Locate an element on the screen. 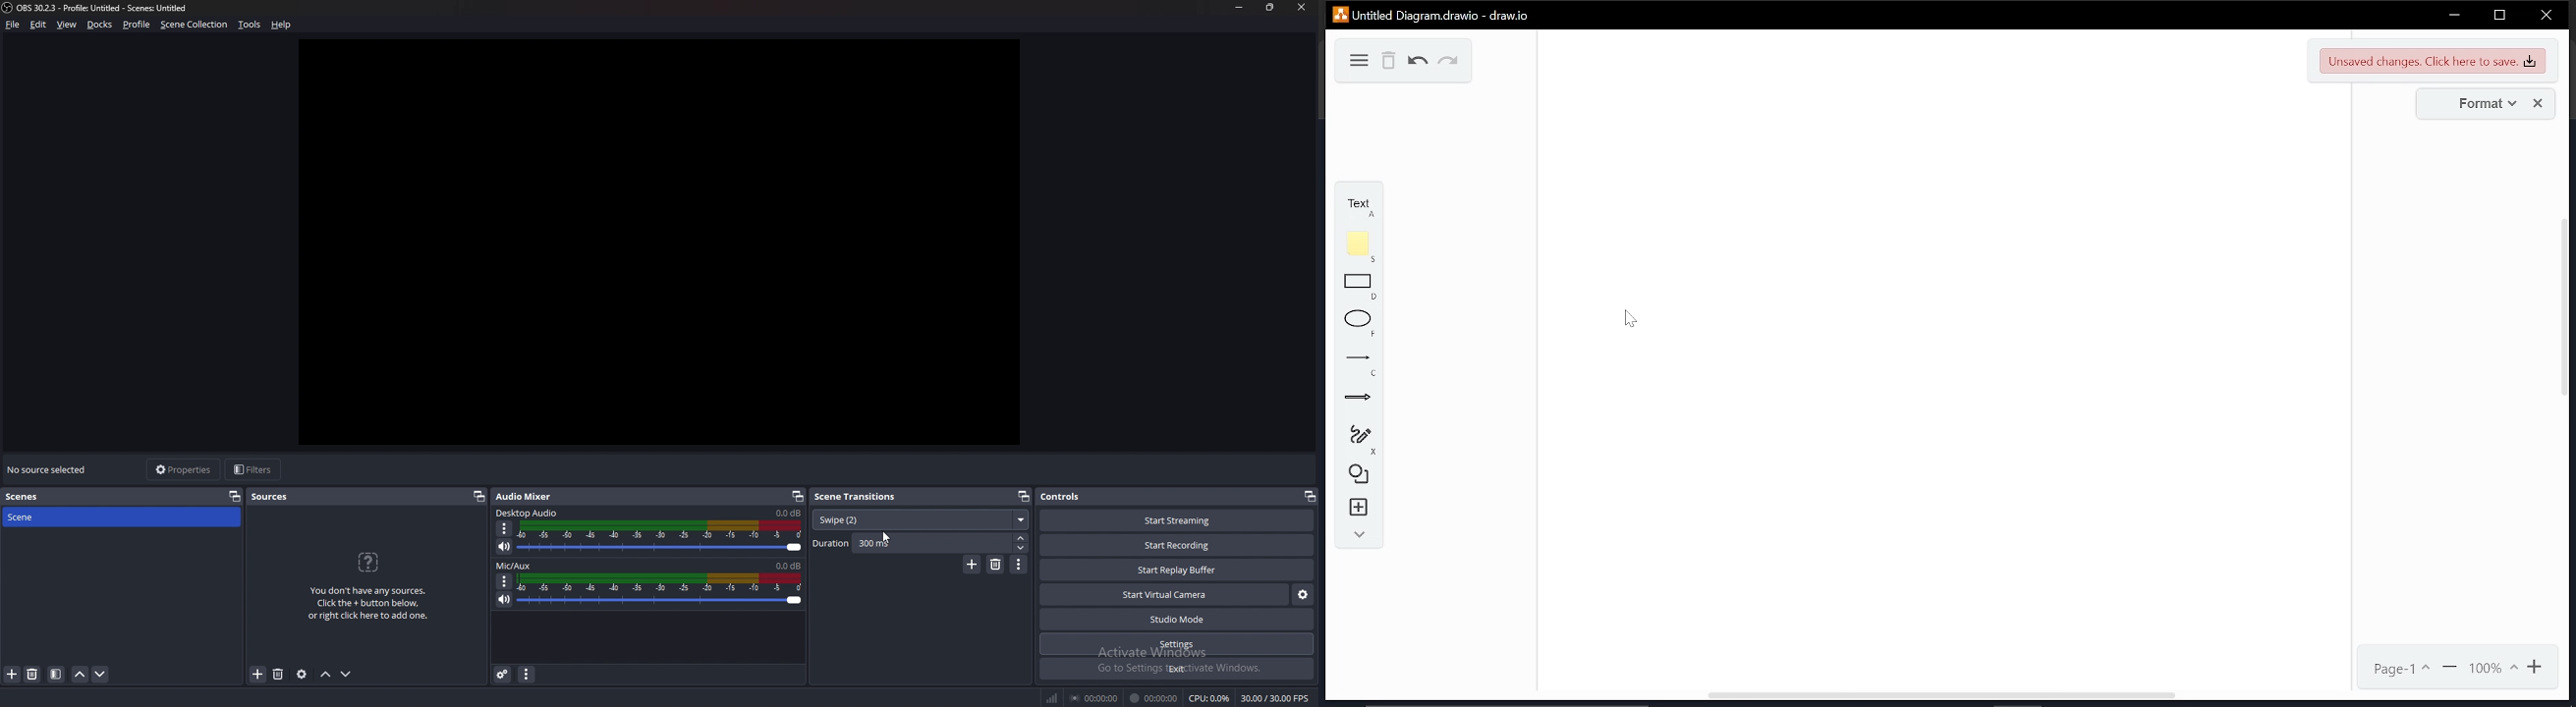 The width and height of the screenshot is (2576, 728). Untitled Diagram.drawio is located at coordinates (1432, 14).